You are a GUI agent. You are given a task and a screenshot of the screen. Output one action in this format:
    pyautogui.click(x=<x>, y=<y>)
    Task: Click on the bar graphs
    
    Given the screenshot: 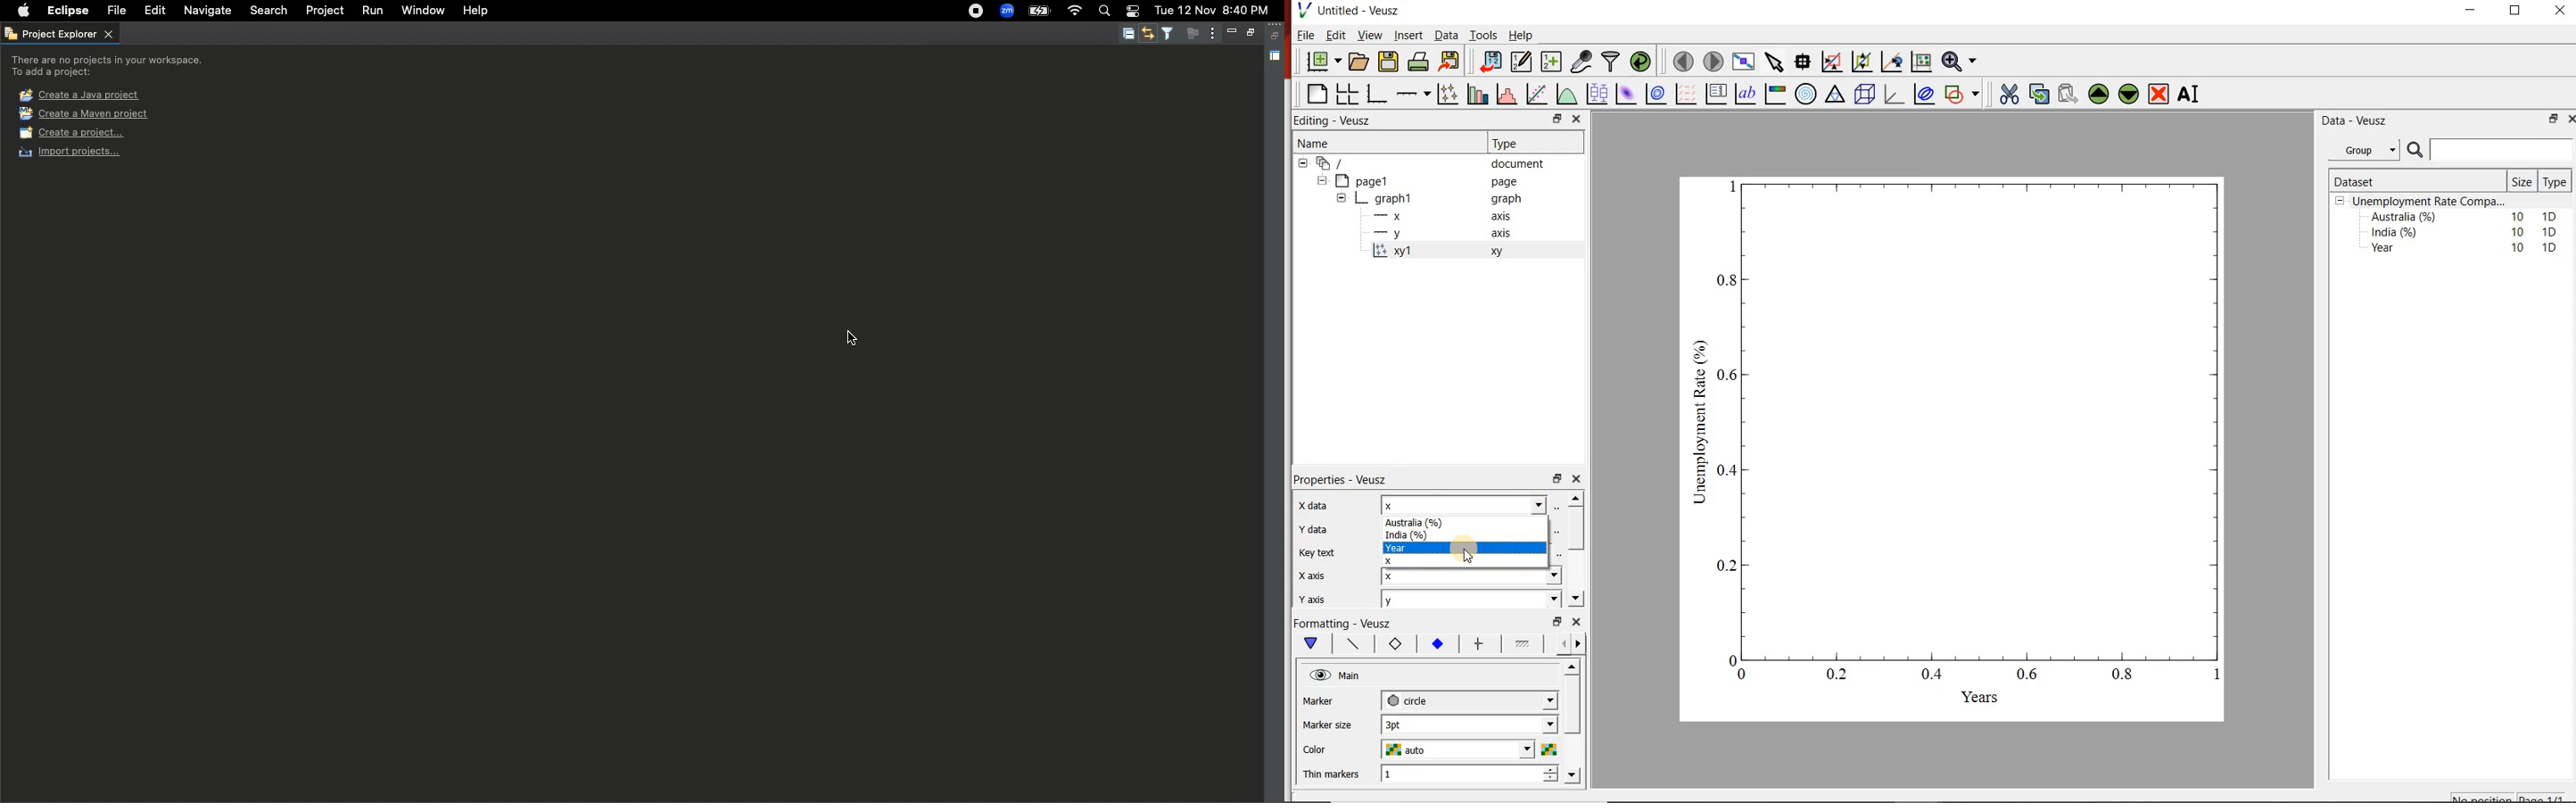 What is the action you would take?
    pyautogui.click(x=1476, y=94)
    